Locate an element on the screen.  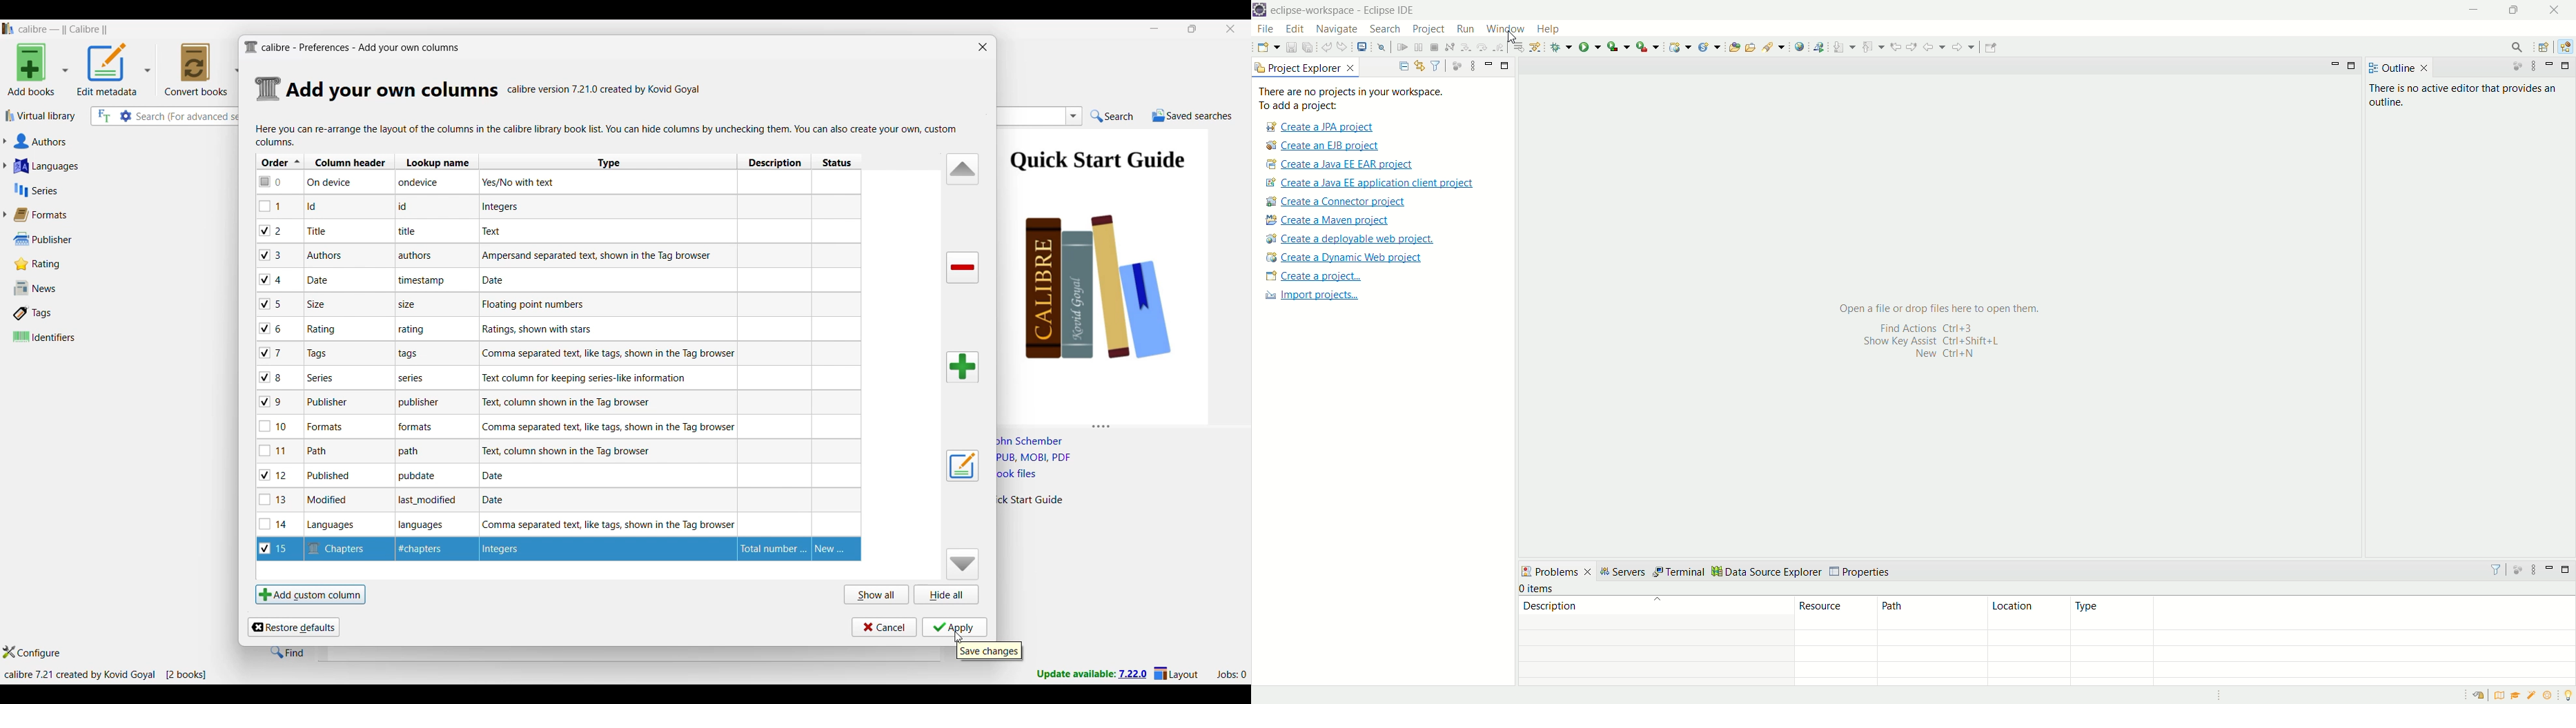
Identifiers is located at coordinates (64, 336).